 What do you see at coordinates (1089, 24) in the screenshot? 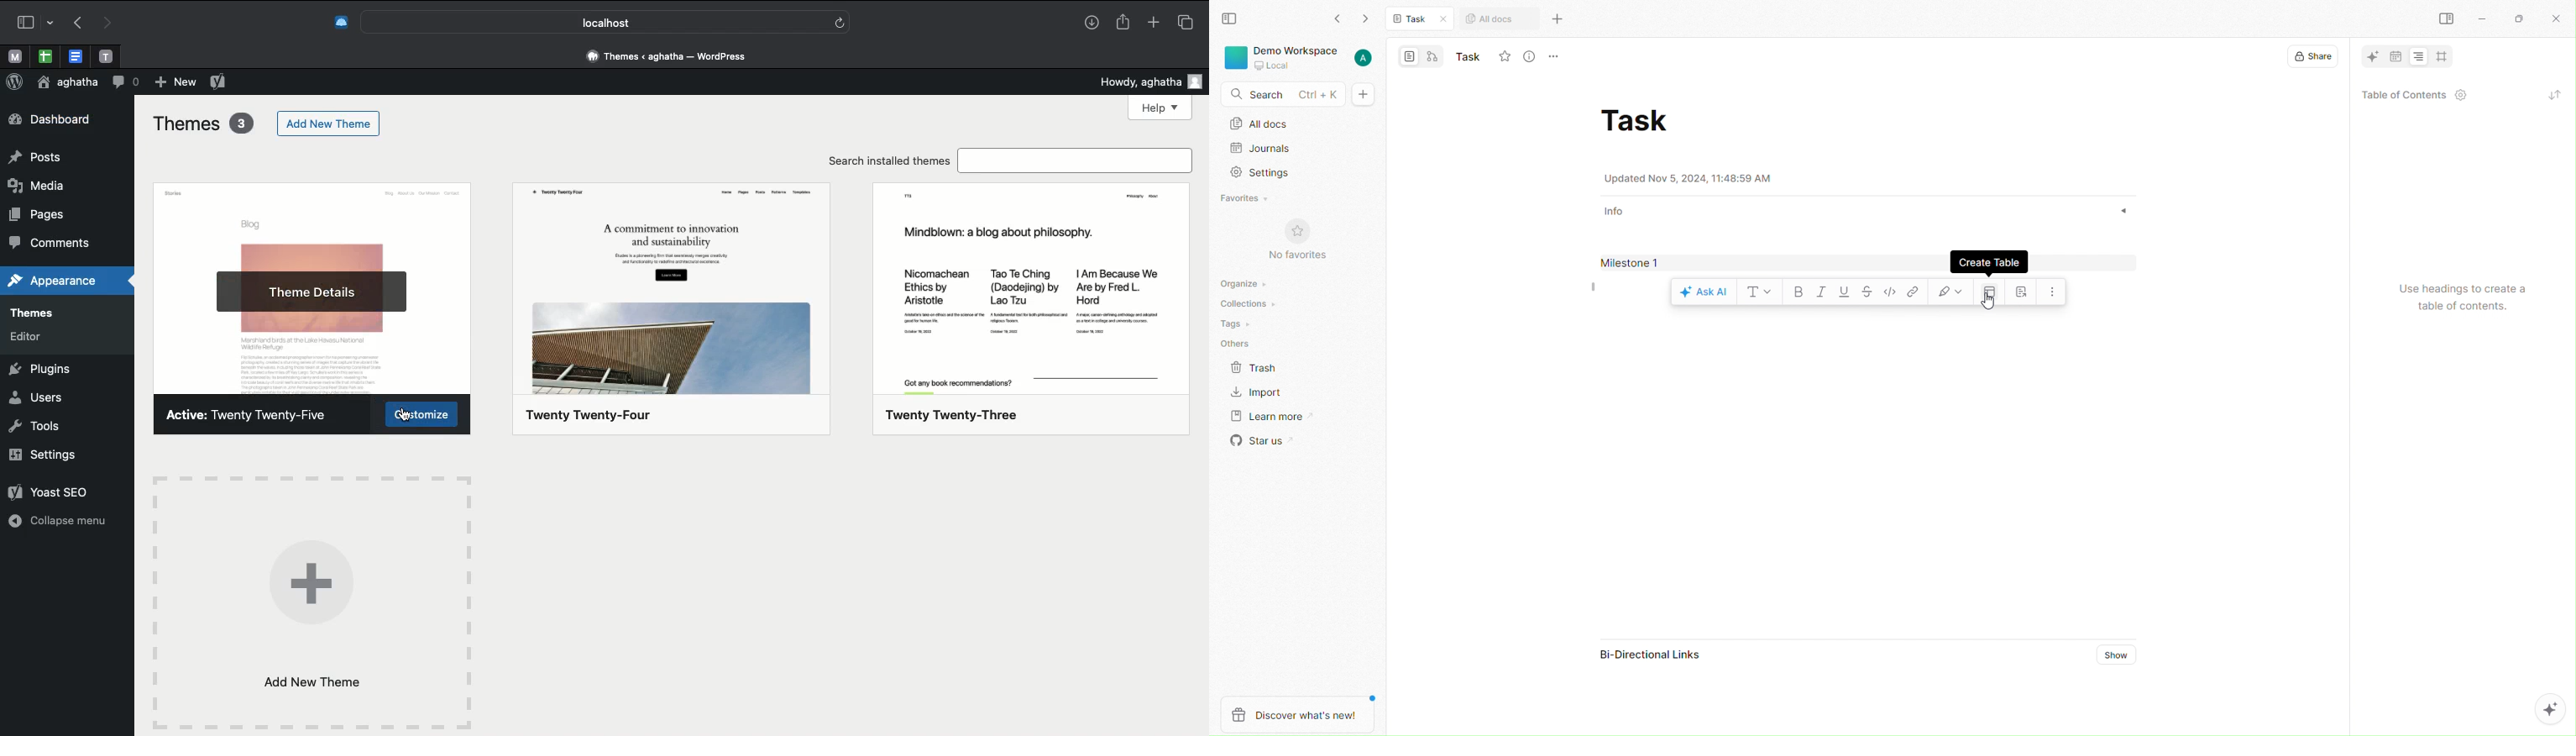
I see `Download` at bounding box center [1089, 24].